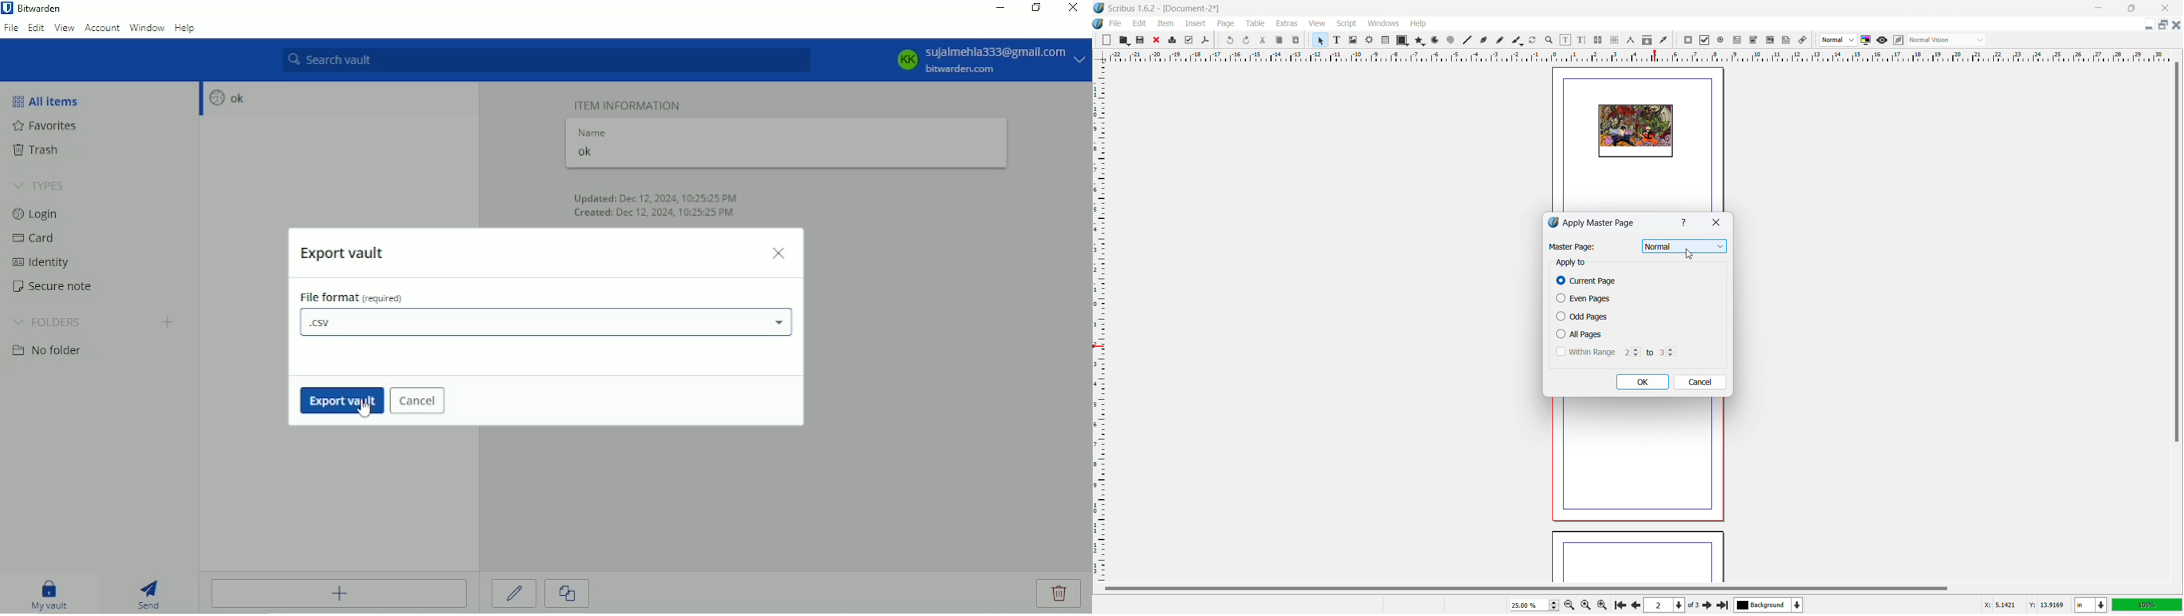  I want to click on logo, so click(1553, 222).